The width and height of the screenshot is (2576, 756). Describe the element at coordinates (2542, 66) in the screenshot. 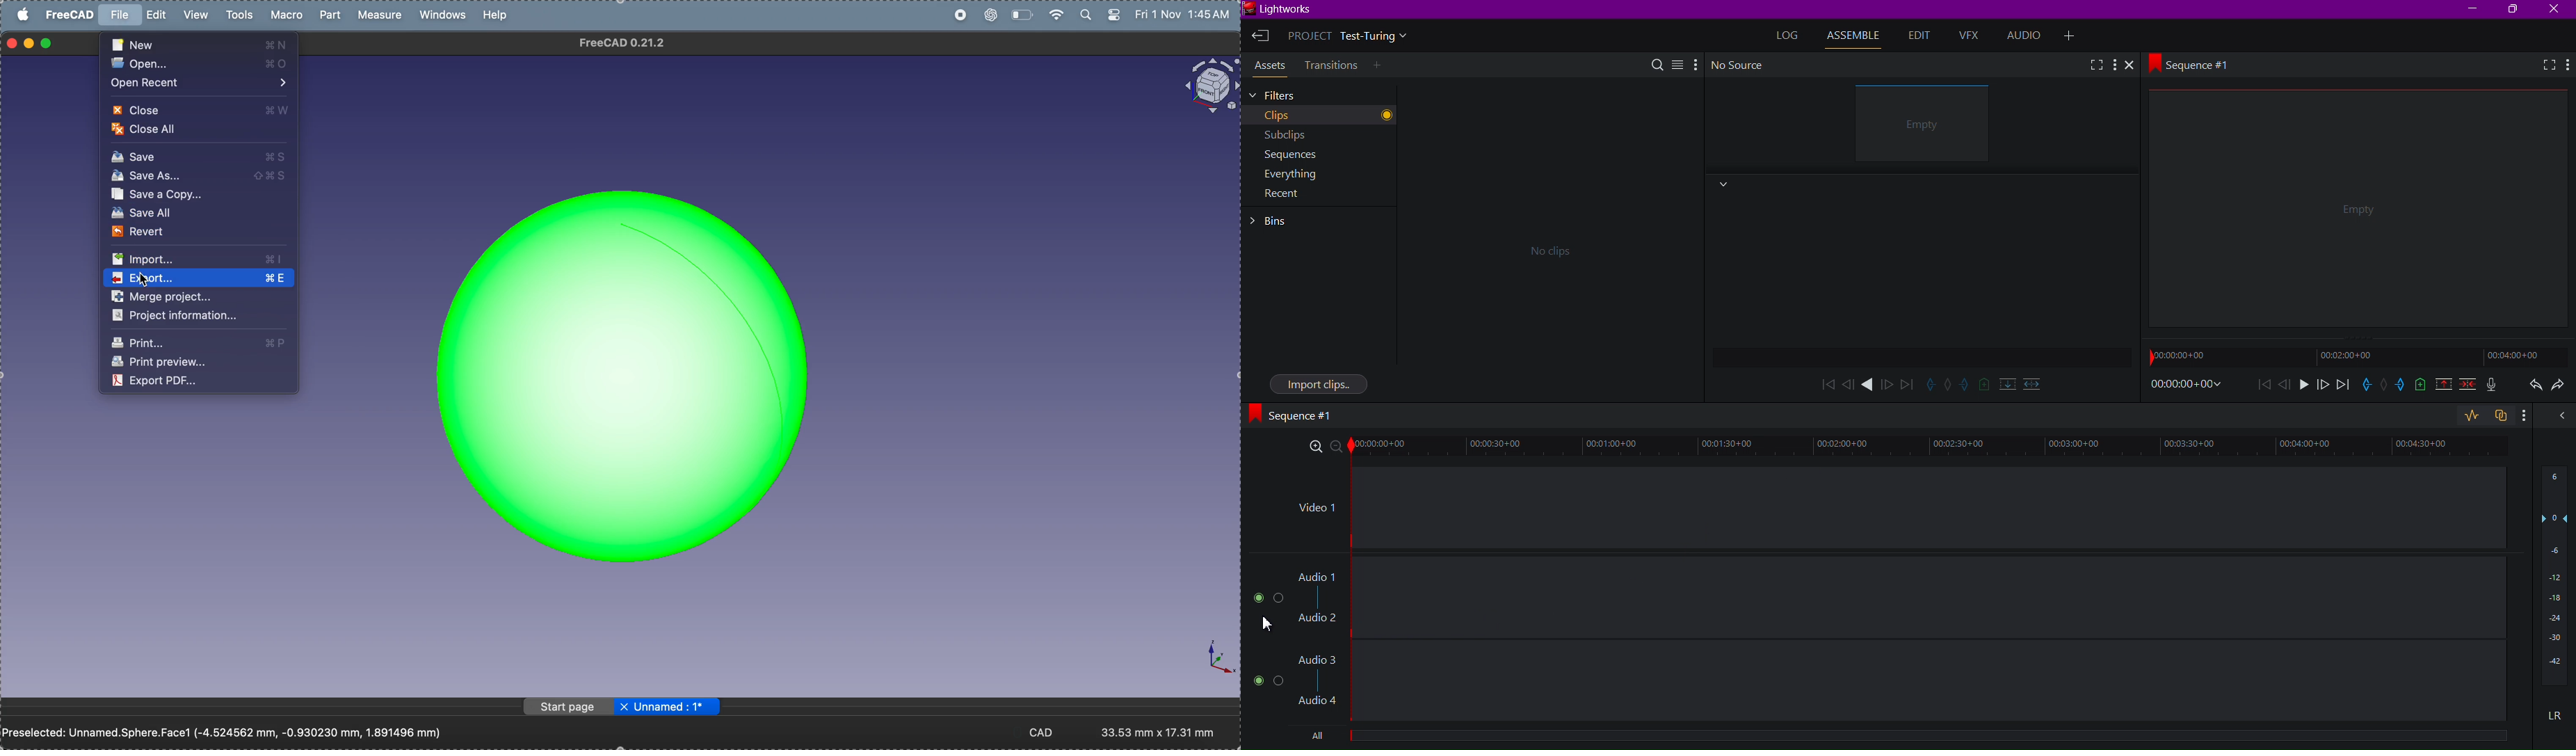

I see `Fullscreen` at that location.